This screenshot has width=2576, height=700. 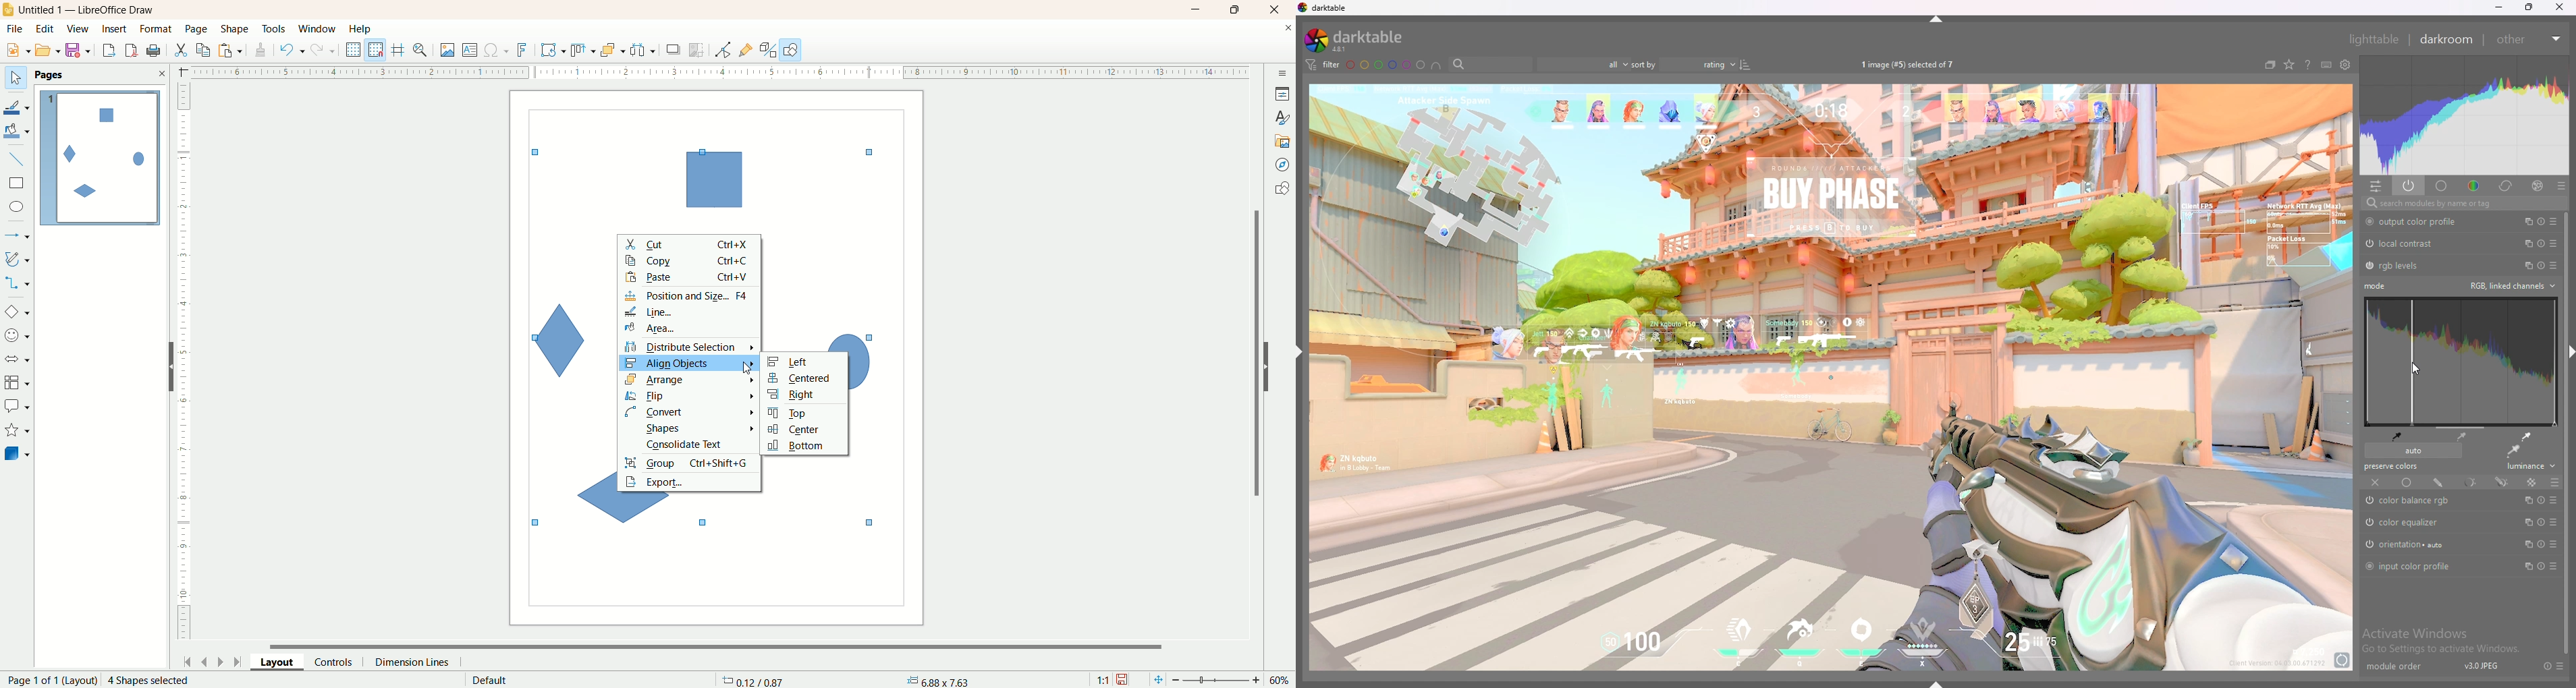 I want to click on centered, so click(x=805, y=378).